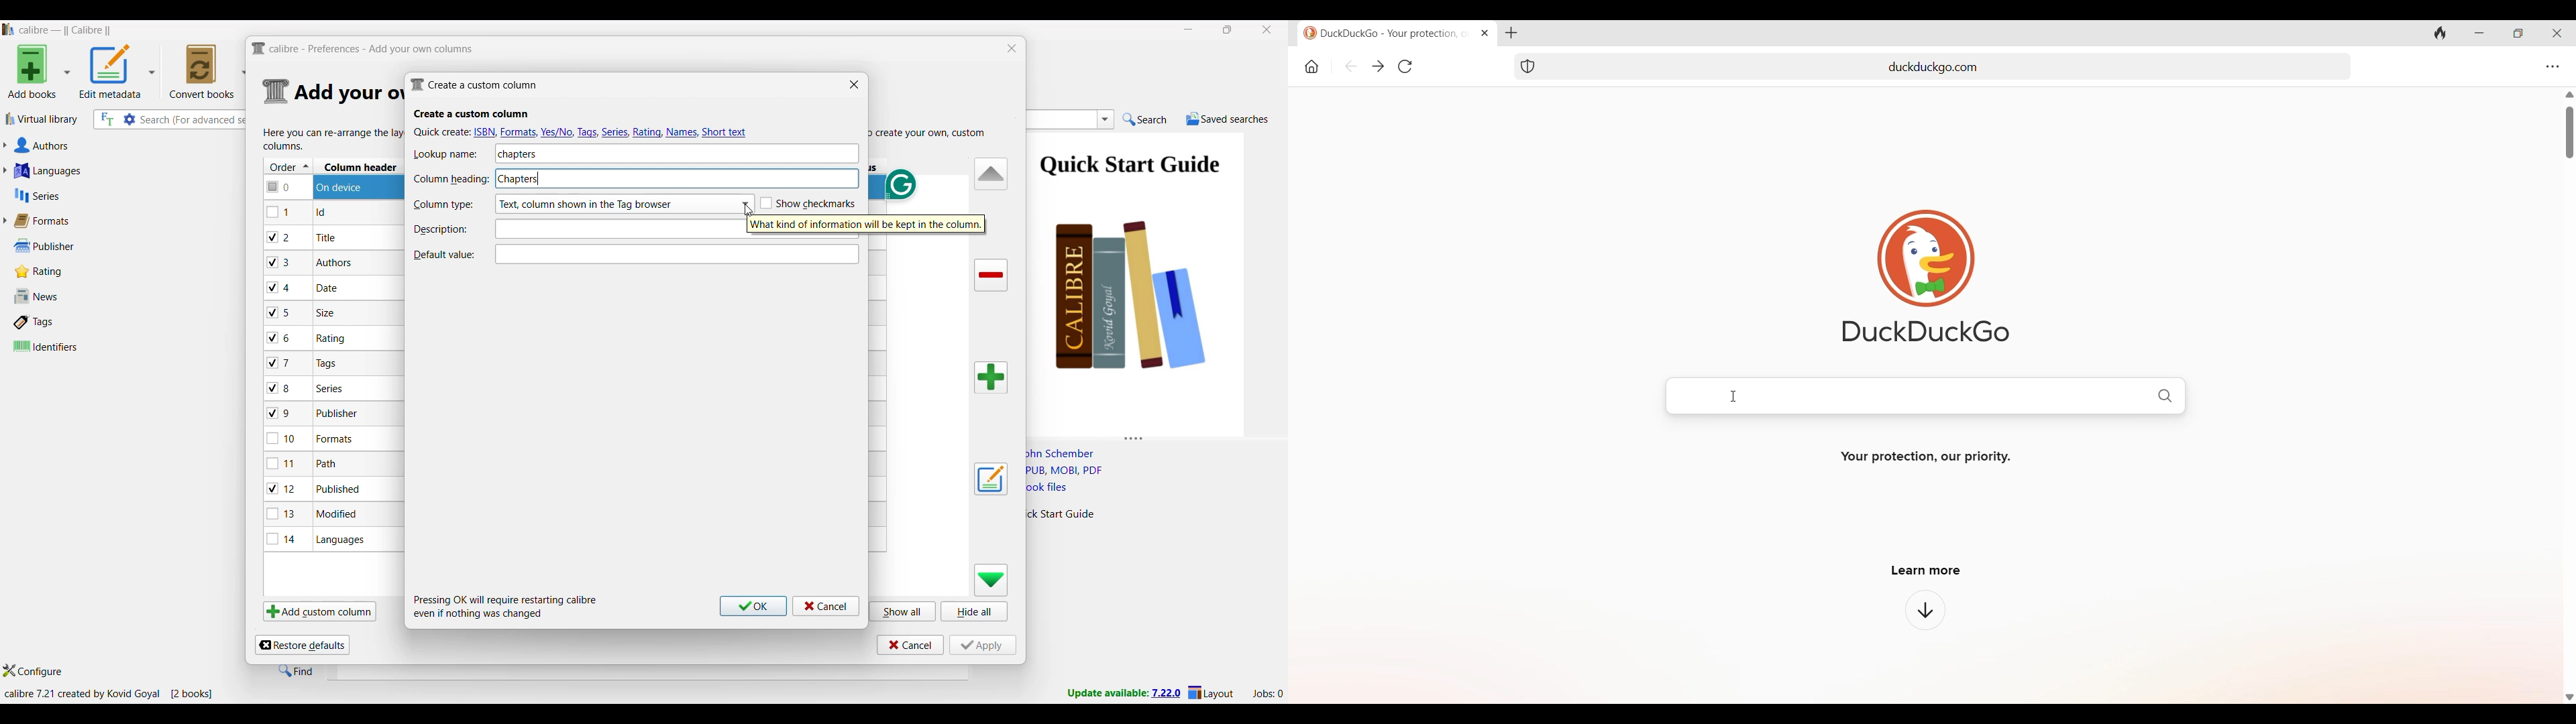 Image resolution: width=2576 pixels, height=728 pixels. I want to click on Move row up, so click(991, 173).